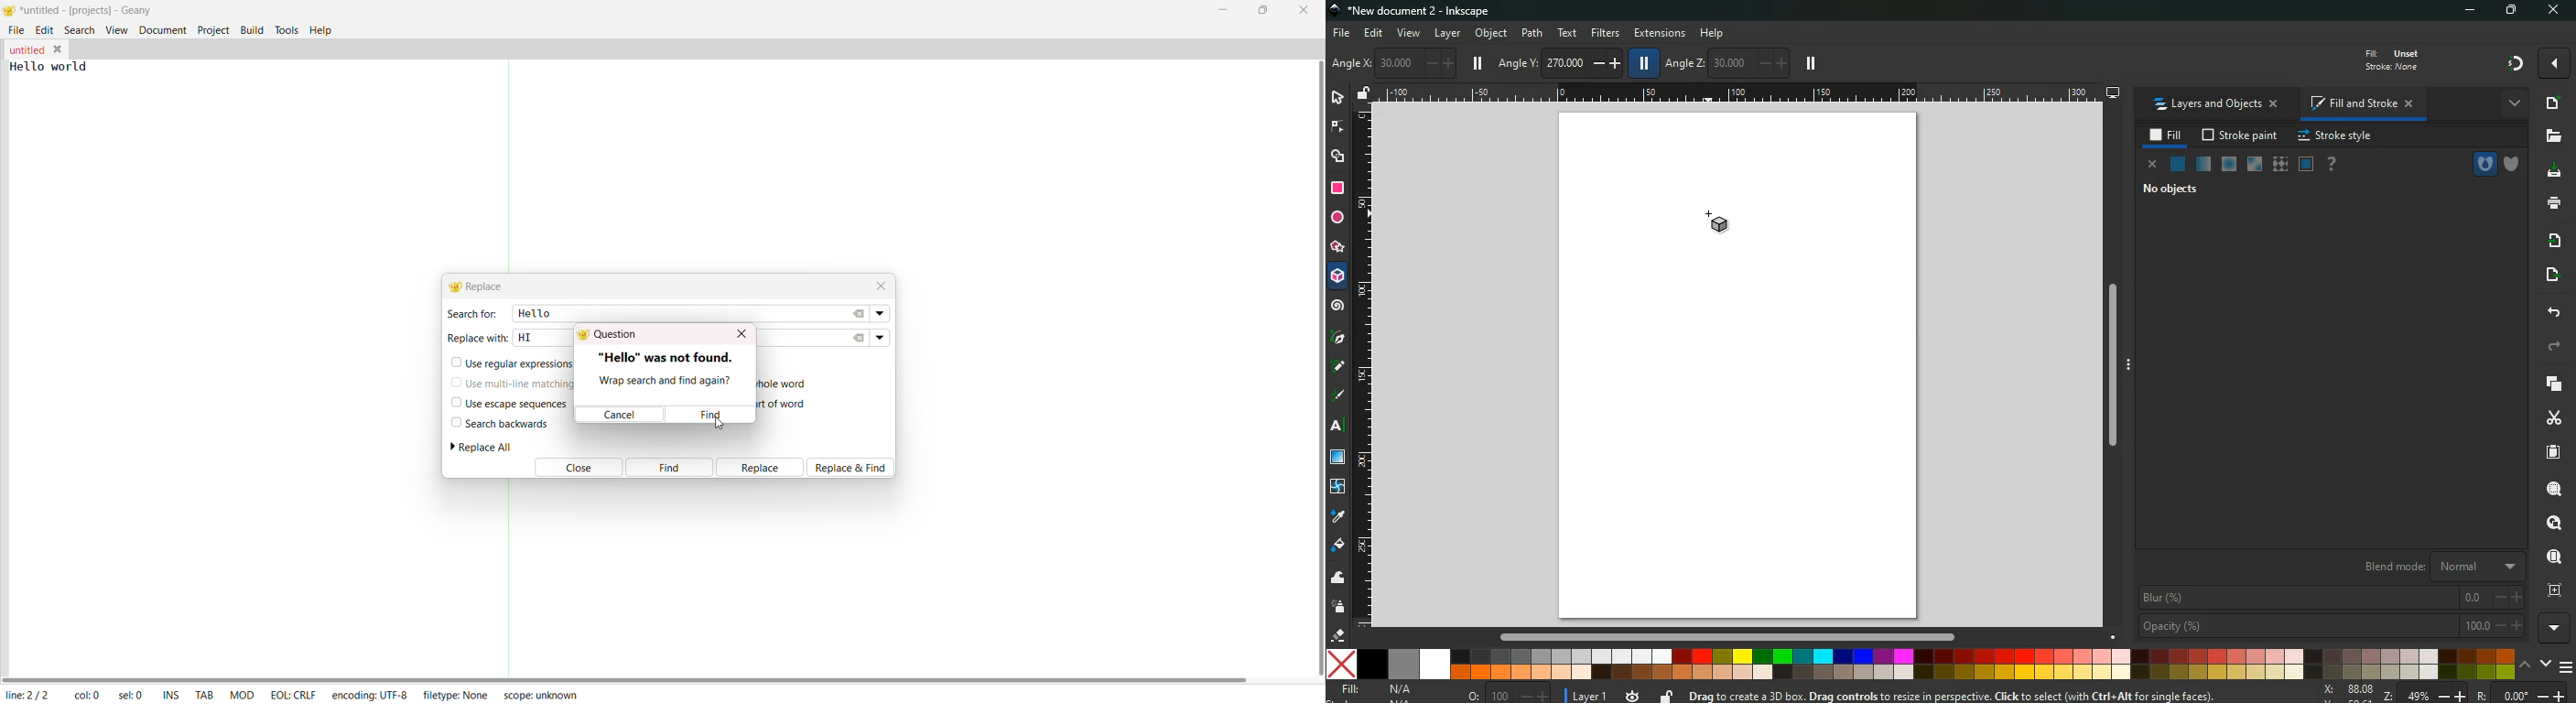  Describe the element at coordinates (2474, 11) in the screenshot. I see `minimize` at that location.